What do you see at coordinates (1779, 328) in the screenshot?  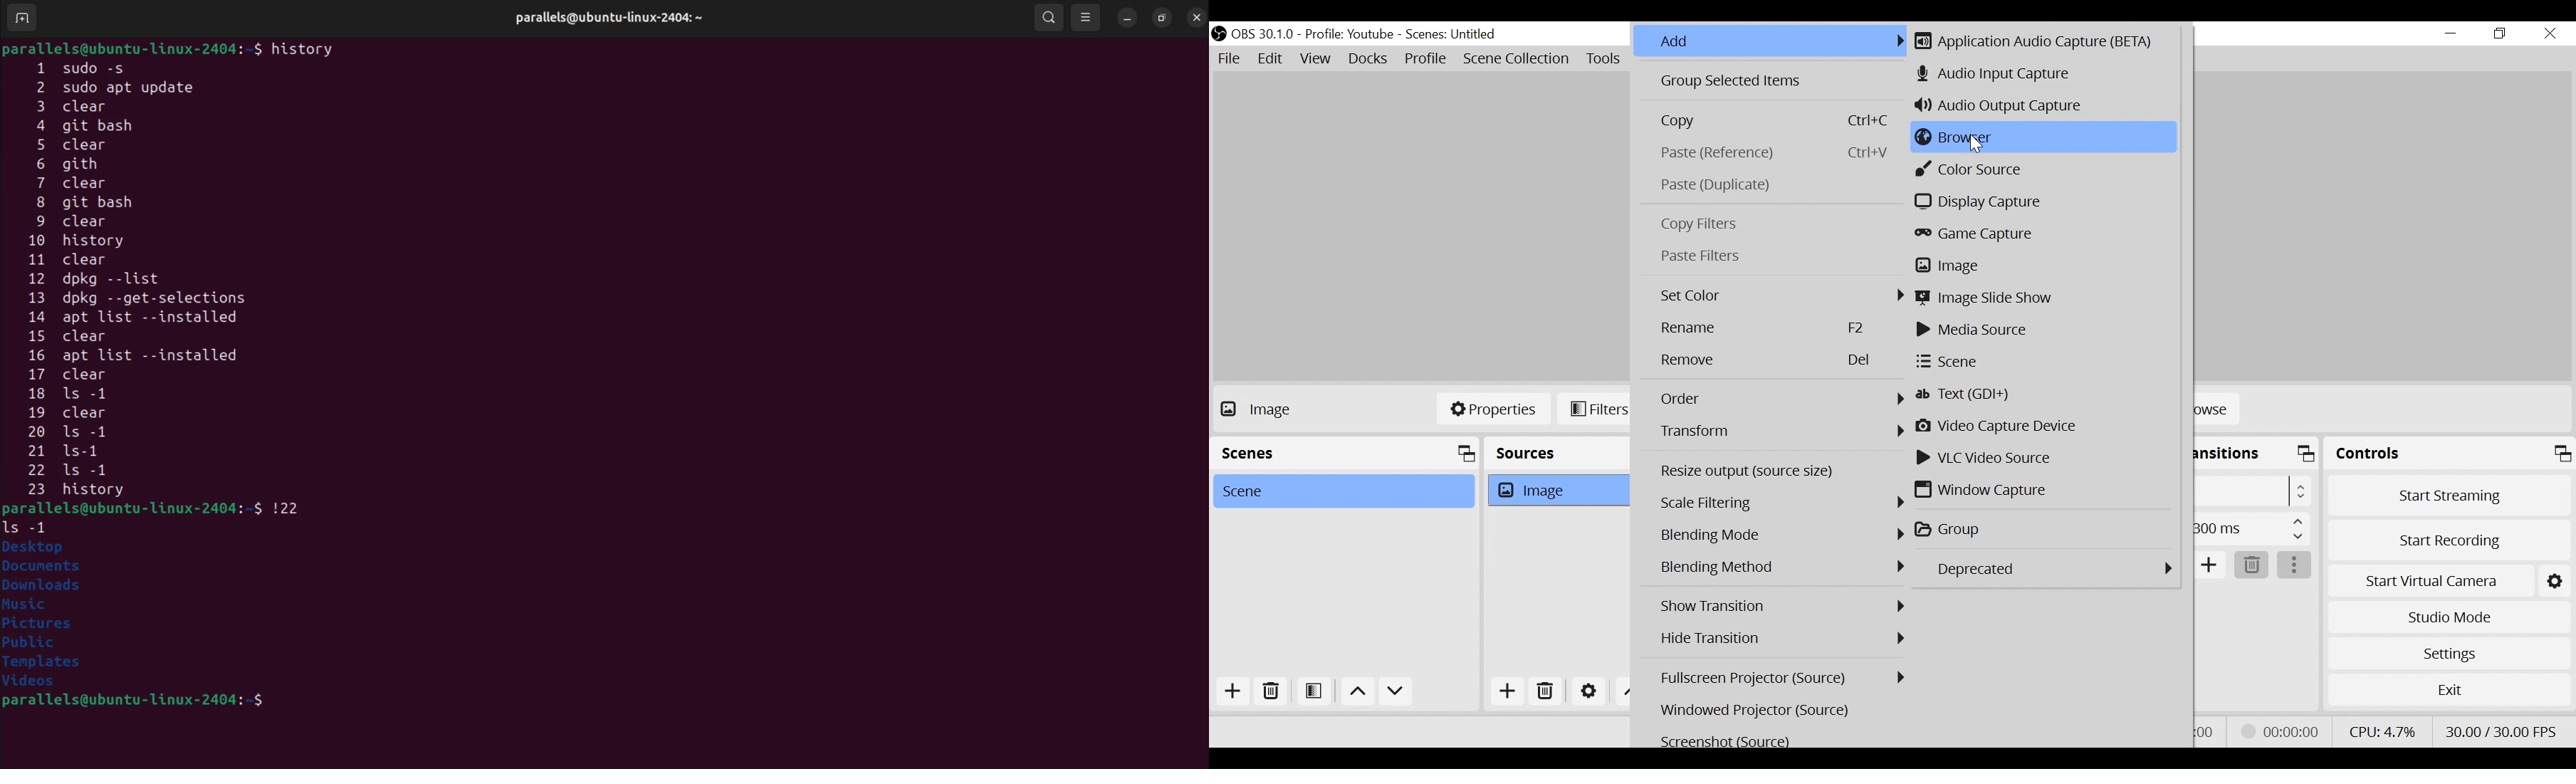 I see `Rename` at bounding box center [1779, 328].